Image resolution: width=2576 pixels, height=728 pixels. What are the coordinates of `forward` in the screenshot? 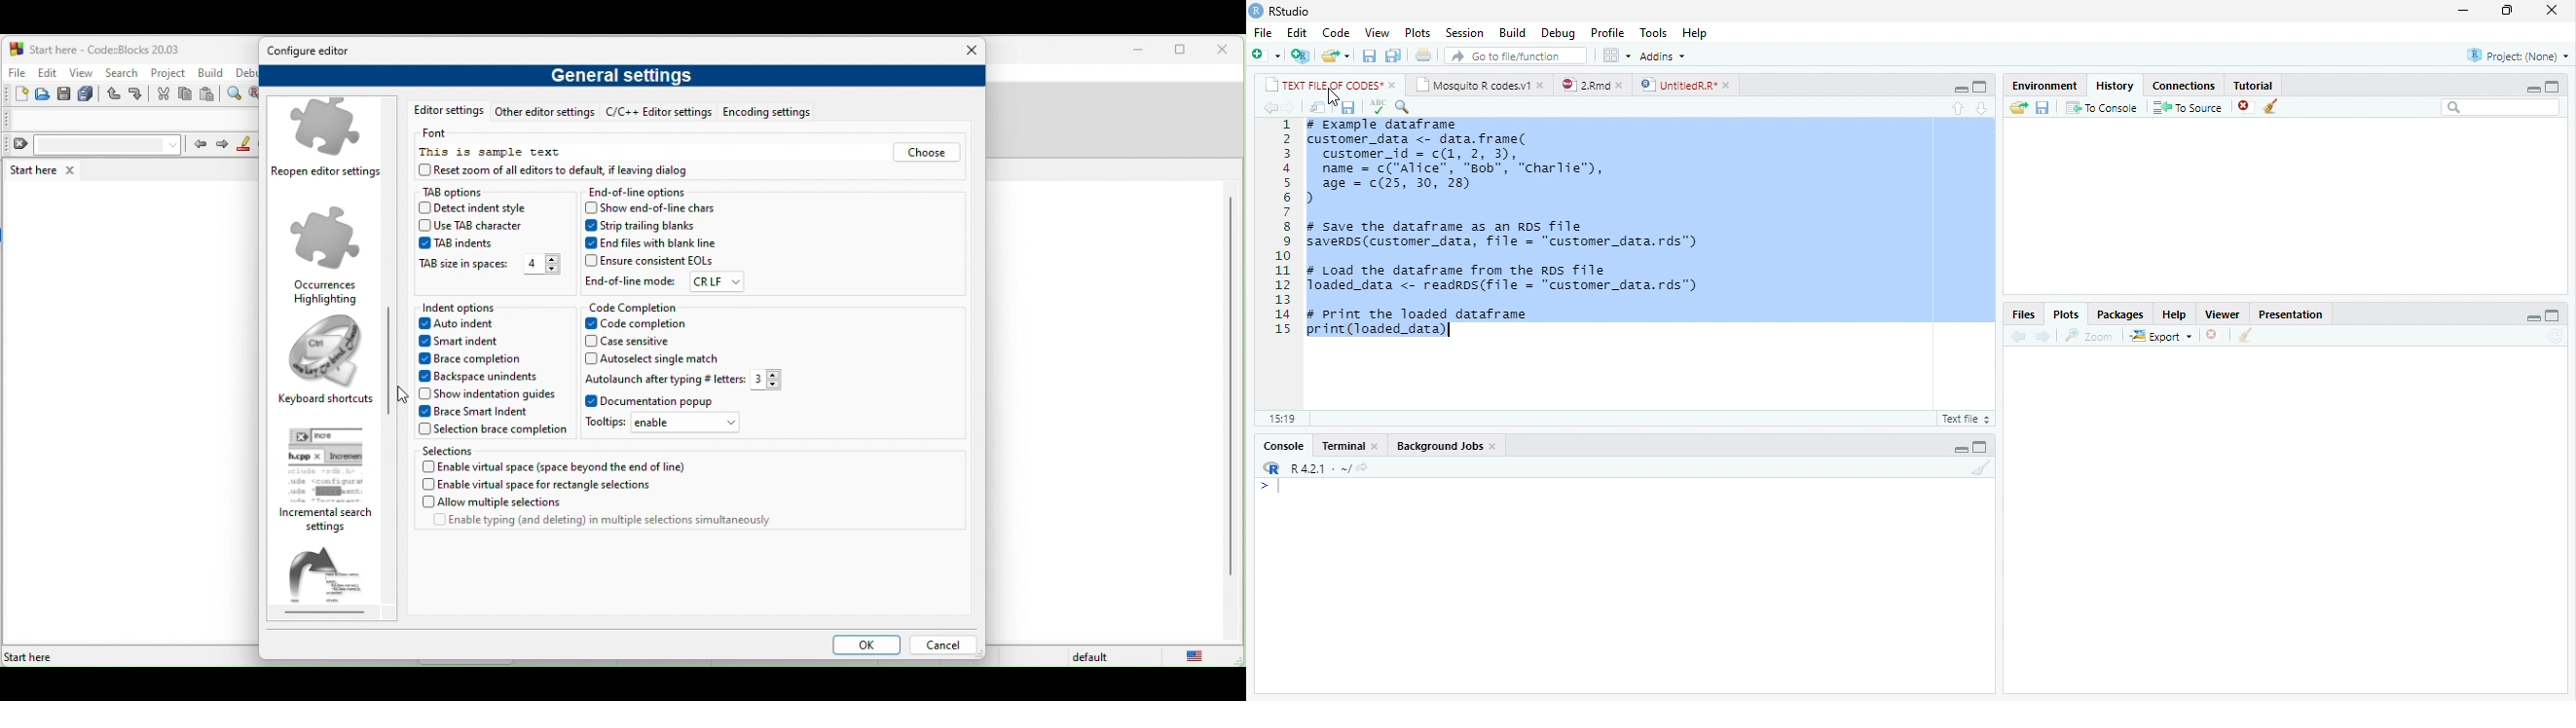 It's located at (1291, 108).